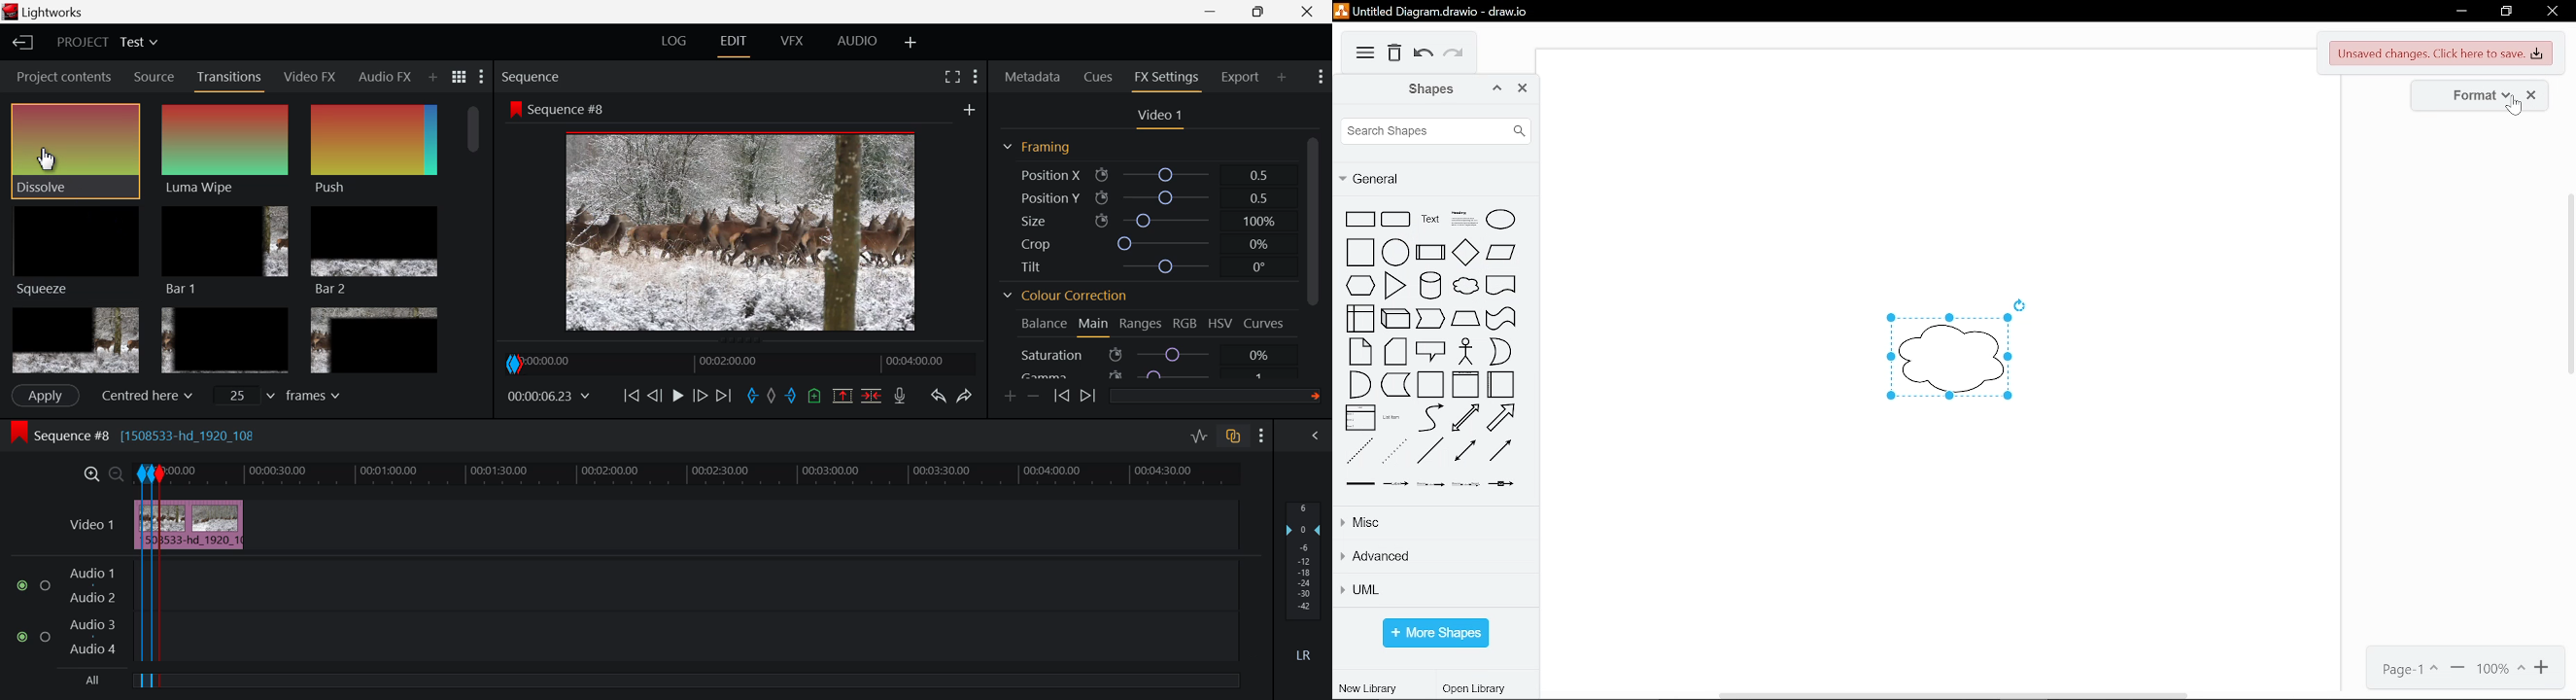  Describe the element at coordinates (1242, 77) in the screenshot. I see `Export` at that location.